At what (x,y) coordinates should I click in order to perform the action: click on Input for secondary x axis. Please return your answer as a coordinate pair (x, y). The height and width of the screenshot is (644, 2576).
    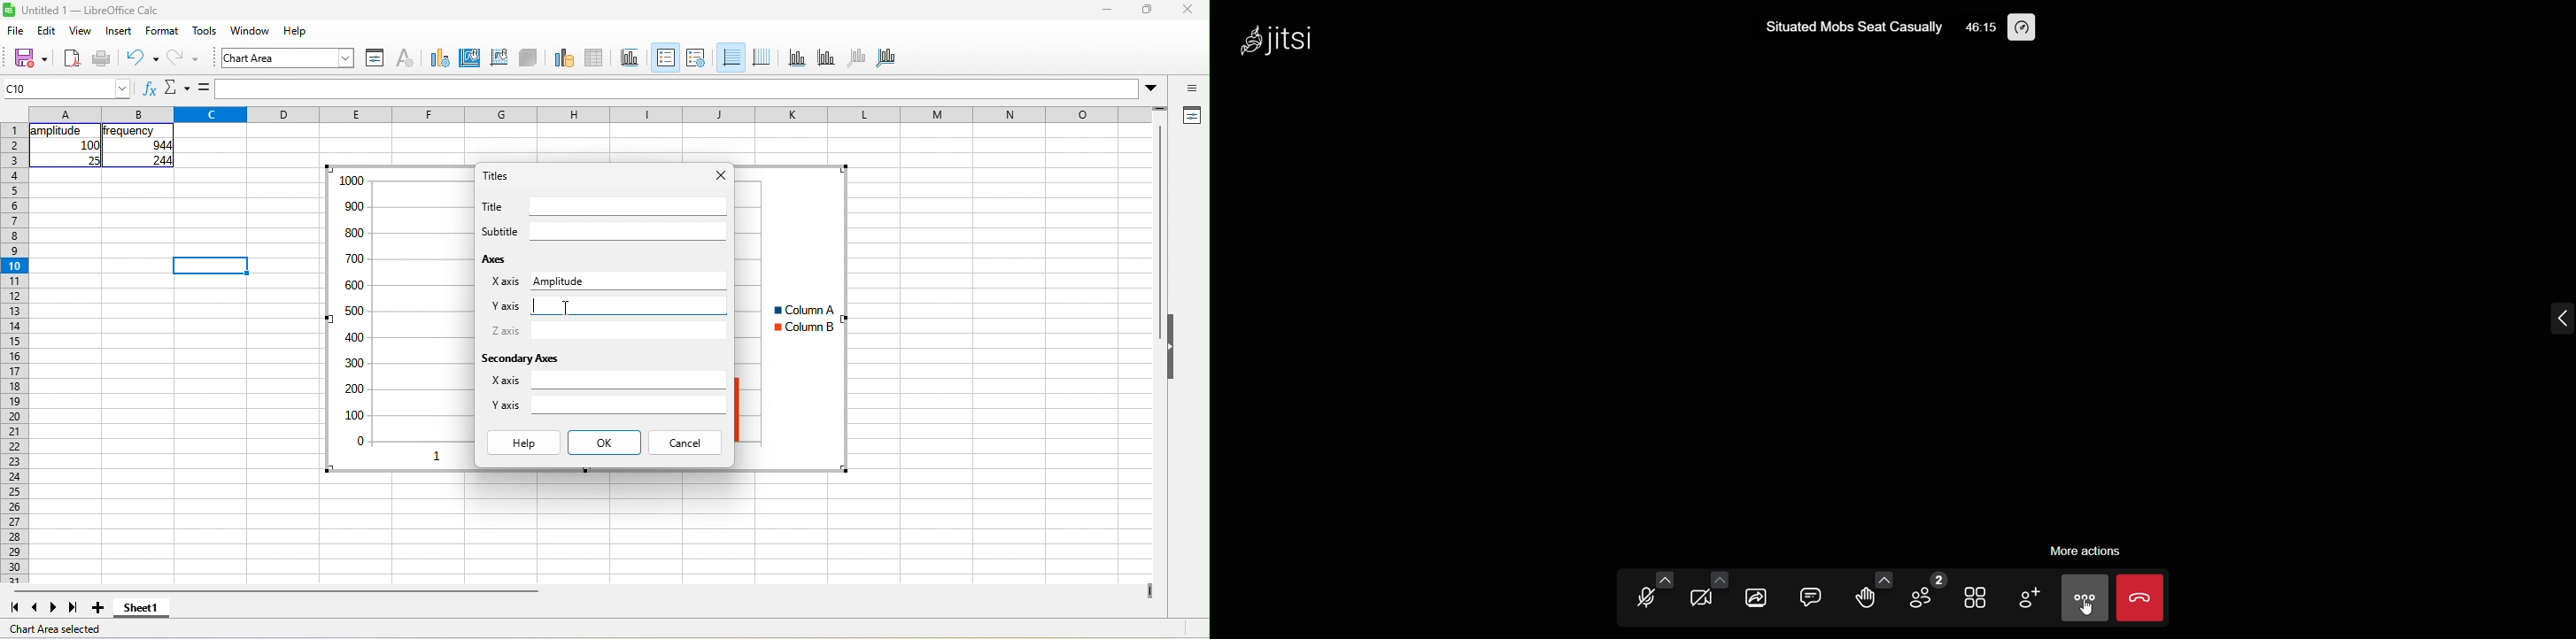
    Looking at the image, I should click on (629, 380).